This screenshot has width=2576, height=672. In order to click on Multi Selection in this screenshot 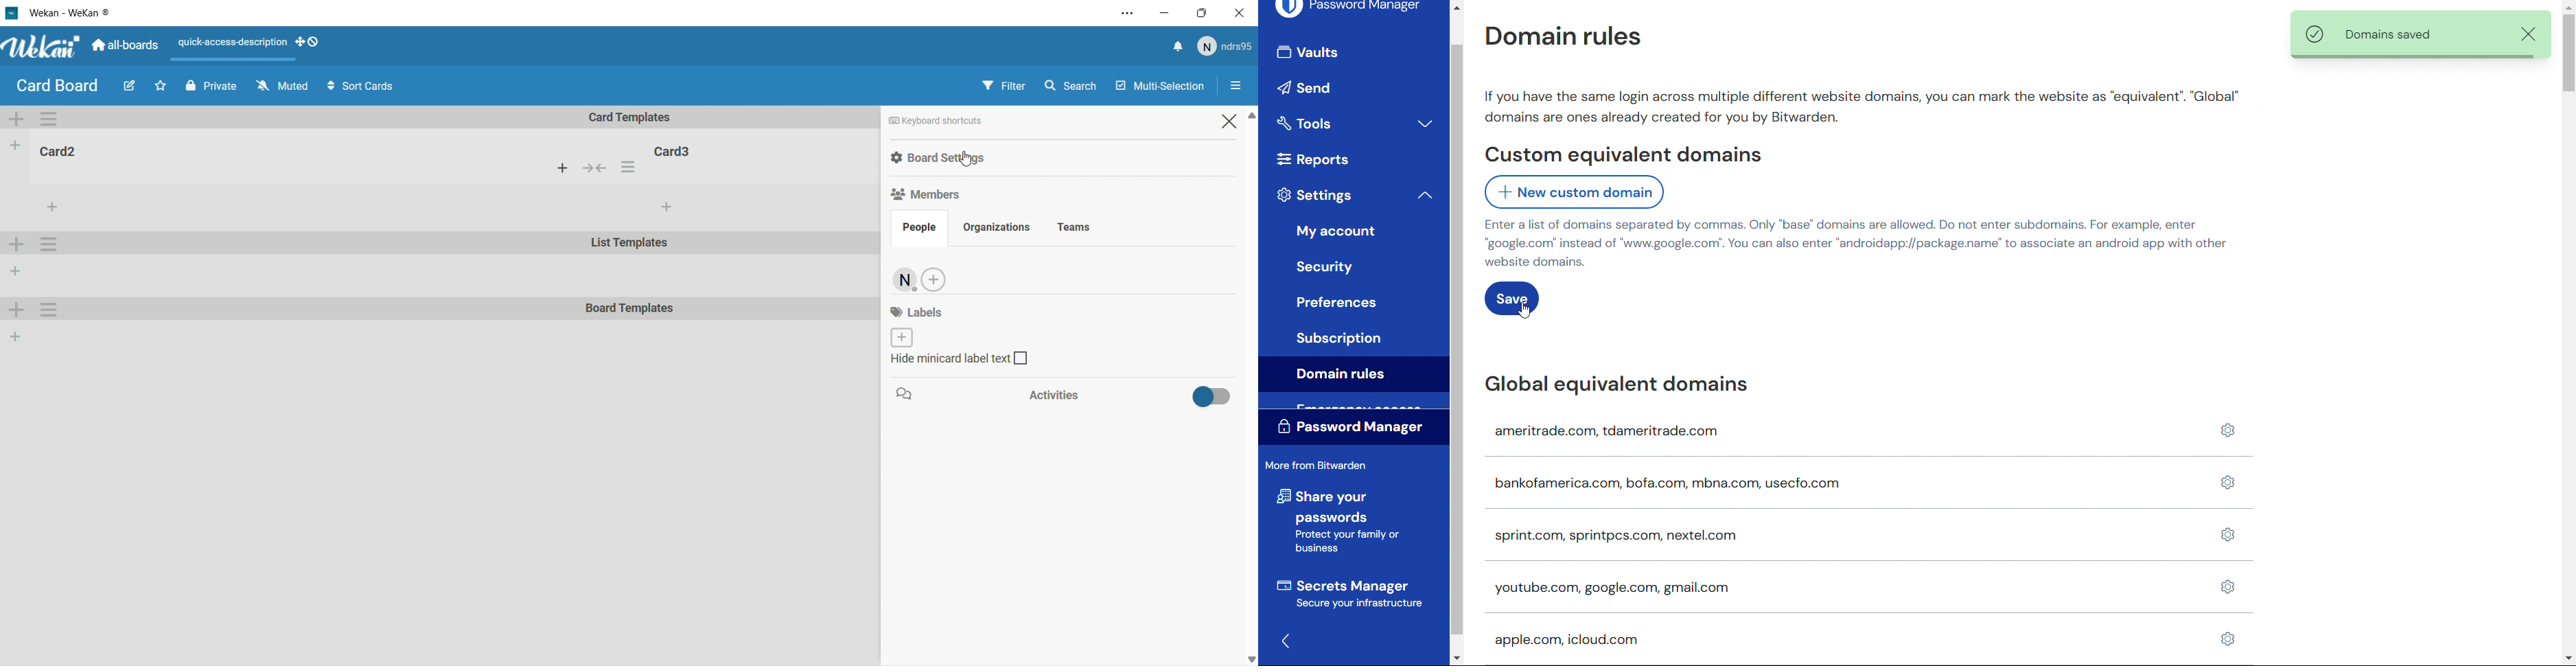, I will do `click(1158, 83)`.